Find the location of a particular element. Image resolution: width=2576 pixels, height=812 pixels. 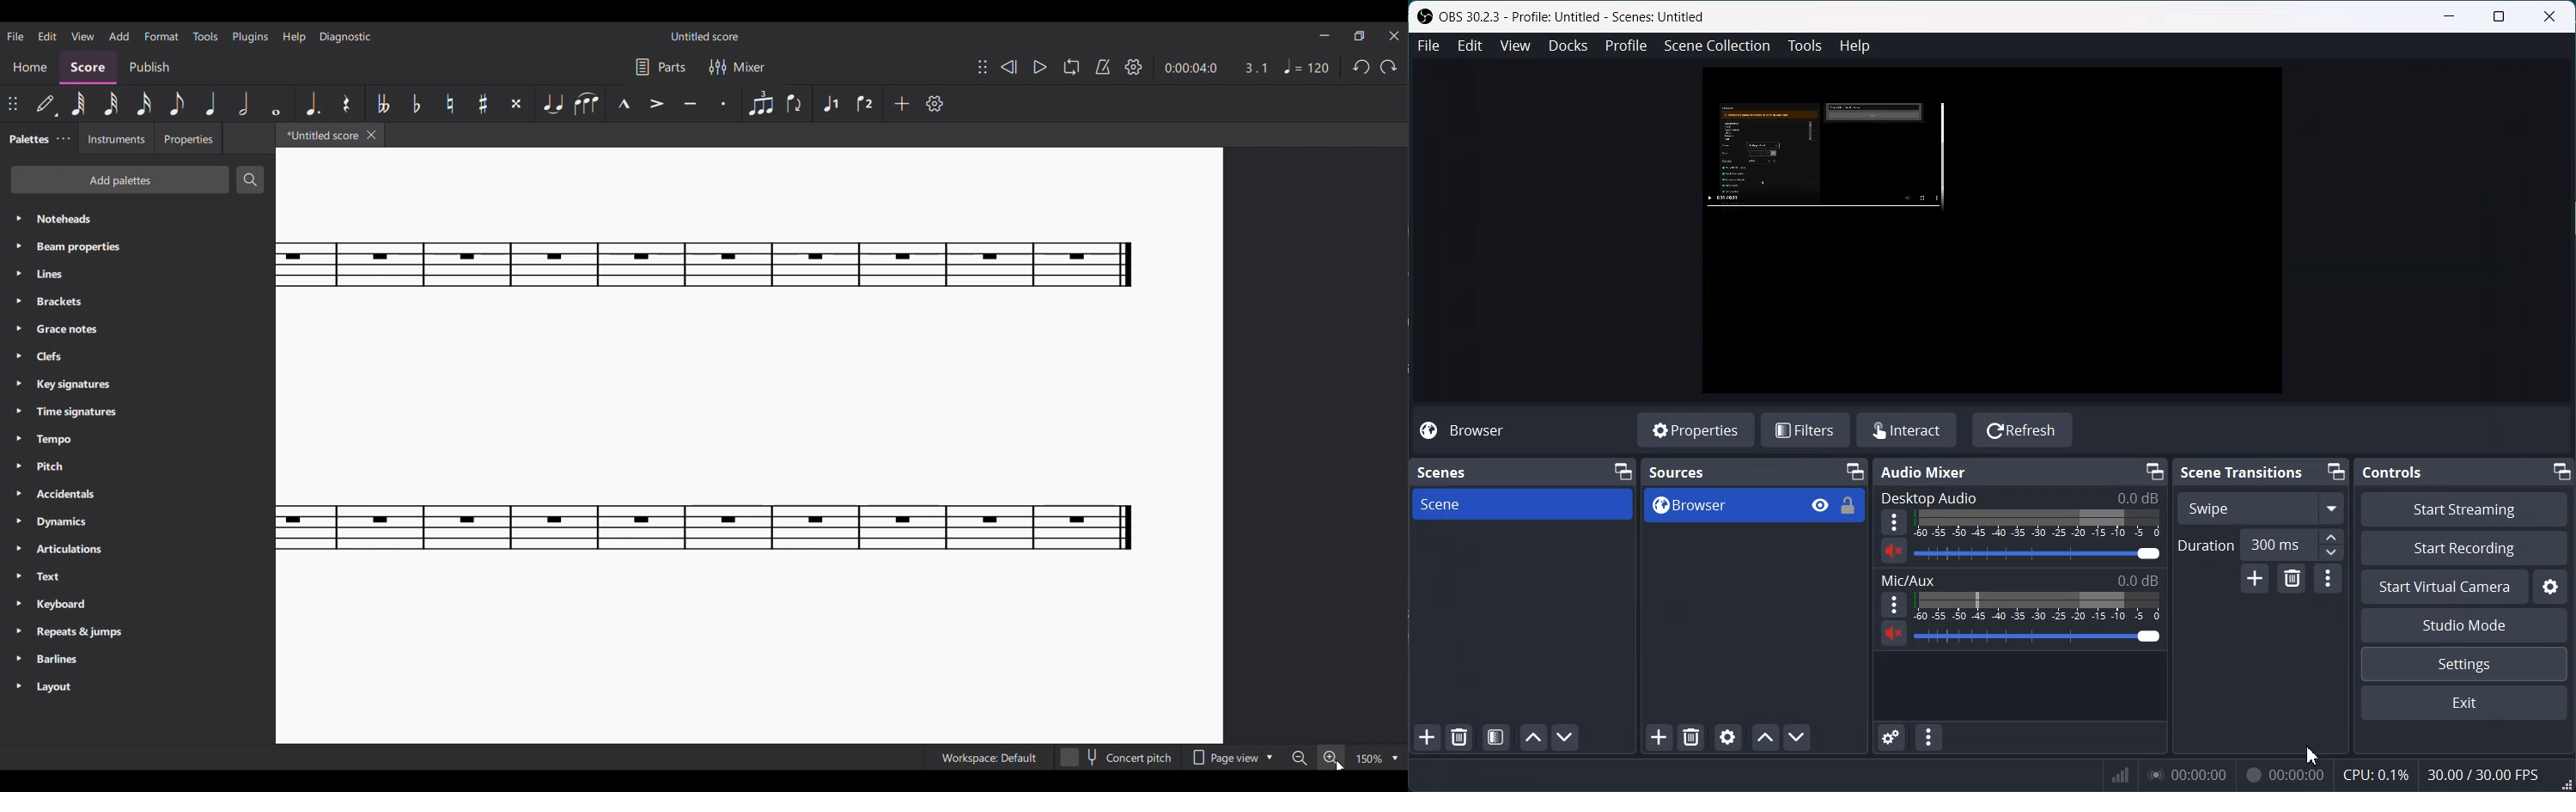

Add Sources is located at coordinates (1659, 737).